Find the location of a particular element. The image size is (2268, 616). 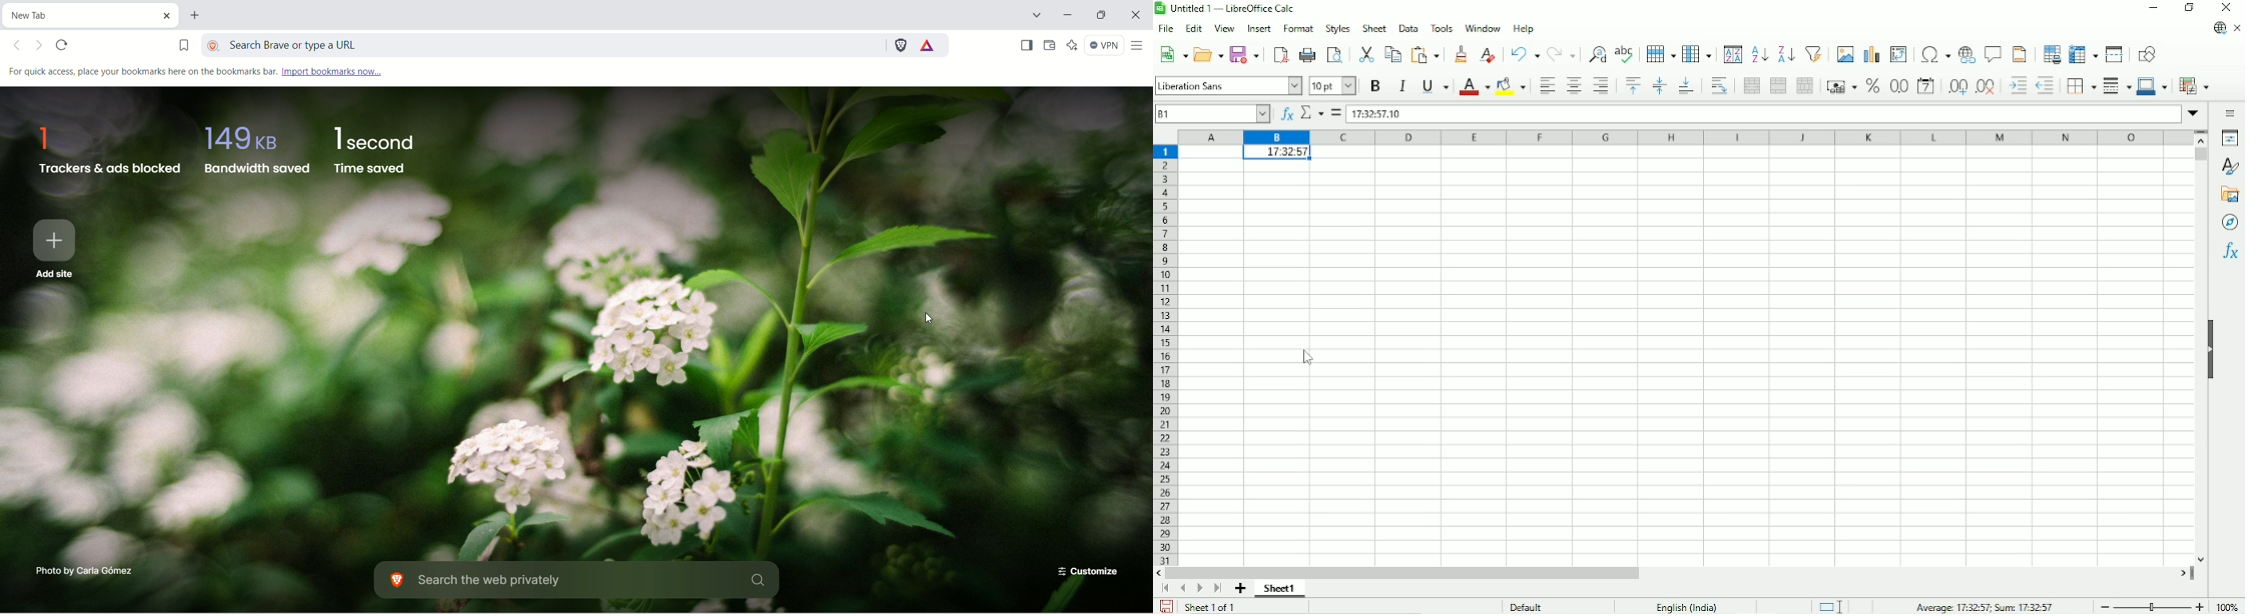

Font size is located at coordinates (1333, 86).